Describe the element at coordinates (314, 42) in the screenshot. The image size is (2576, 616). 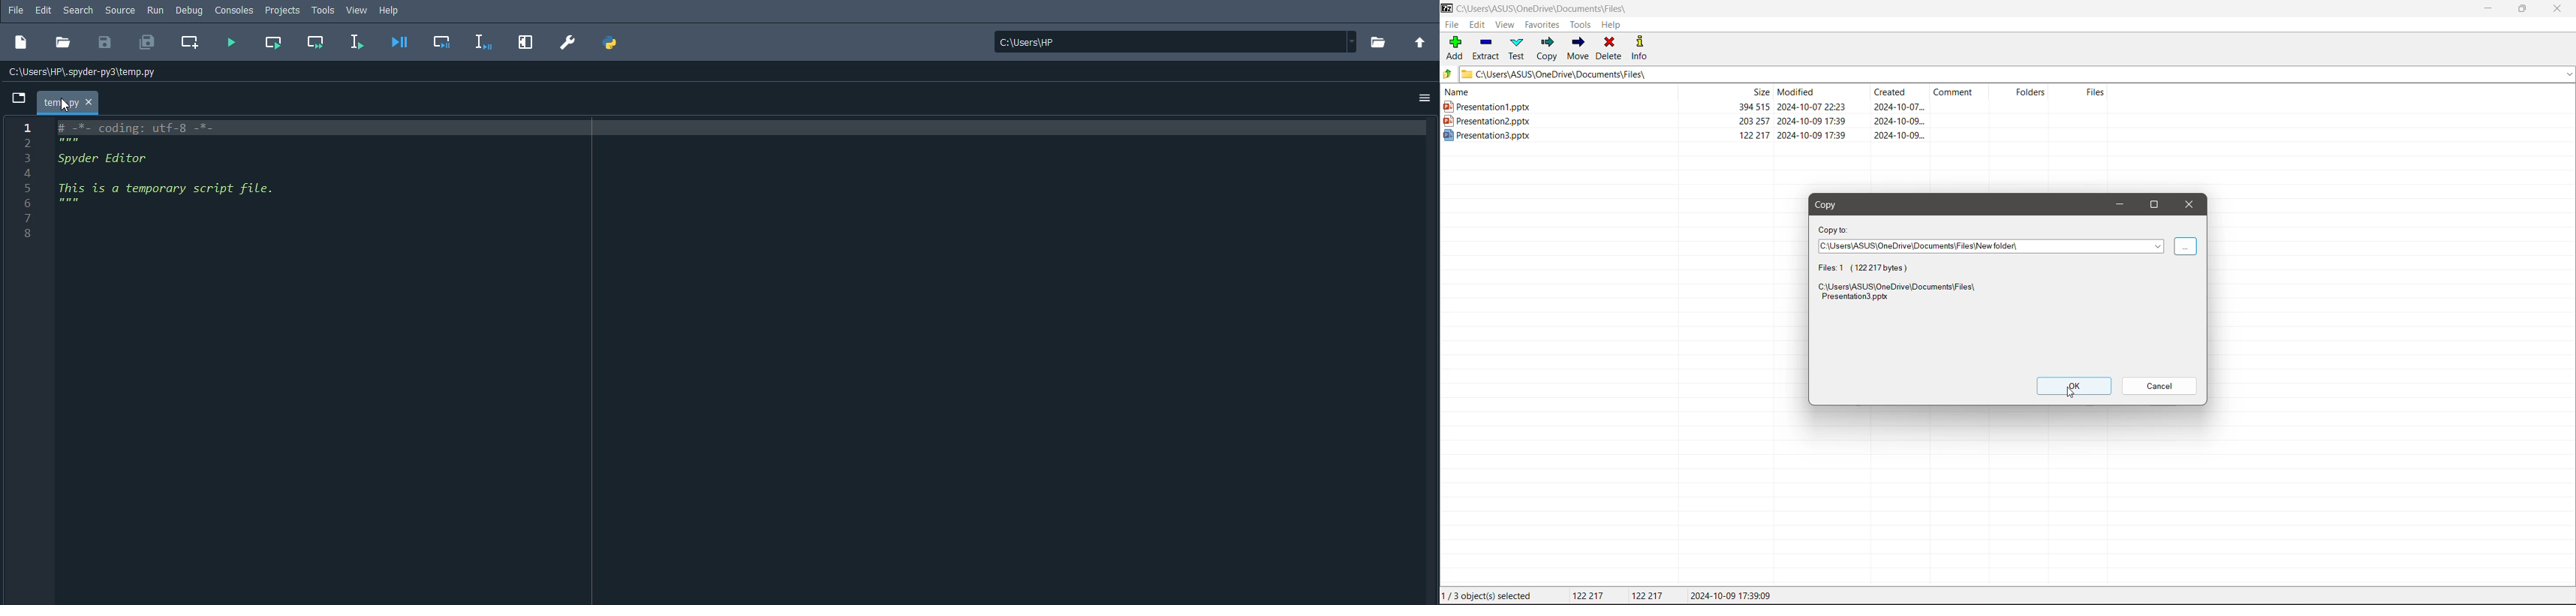
I see `Run current cell and go to the next one` at that location.